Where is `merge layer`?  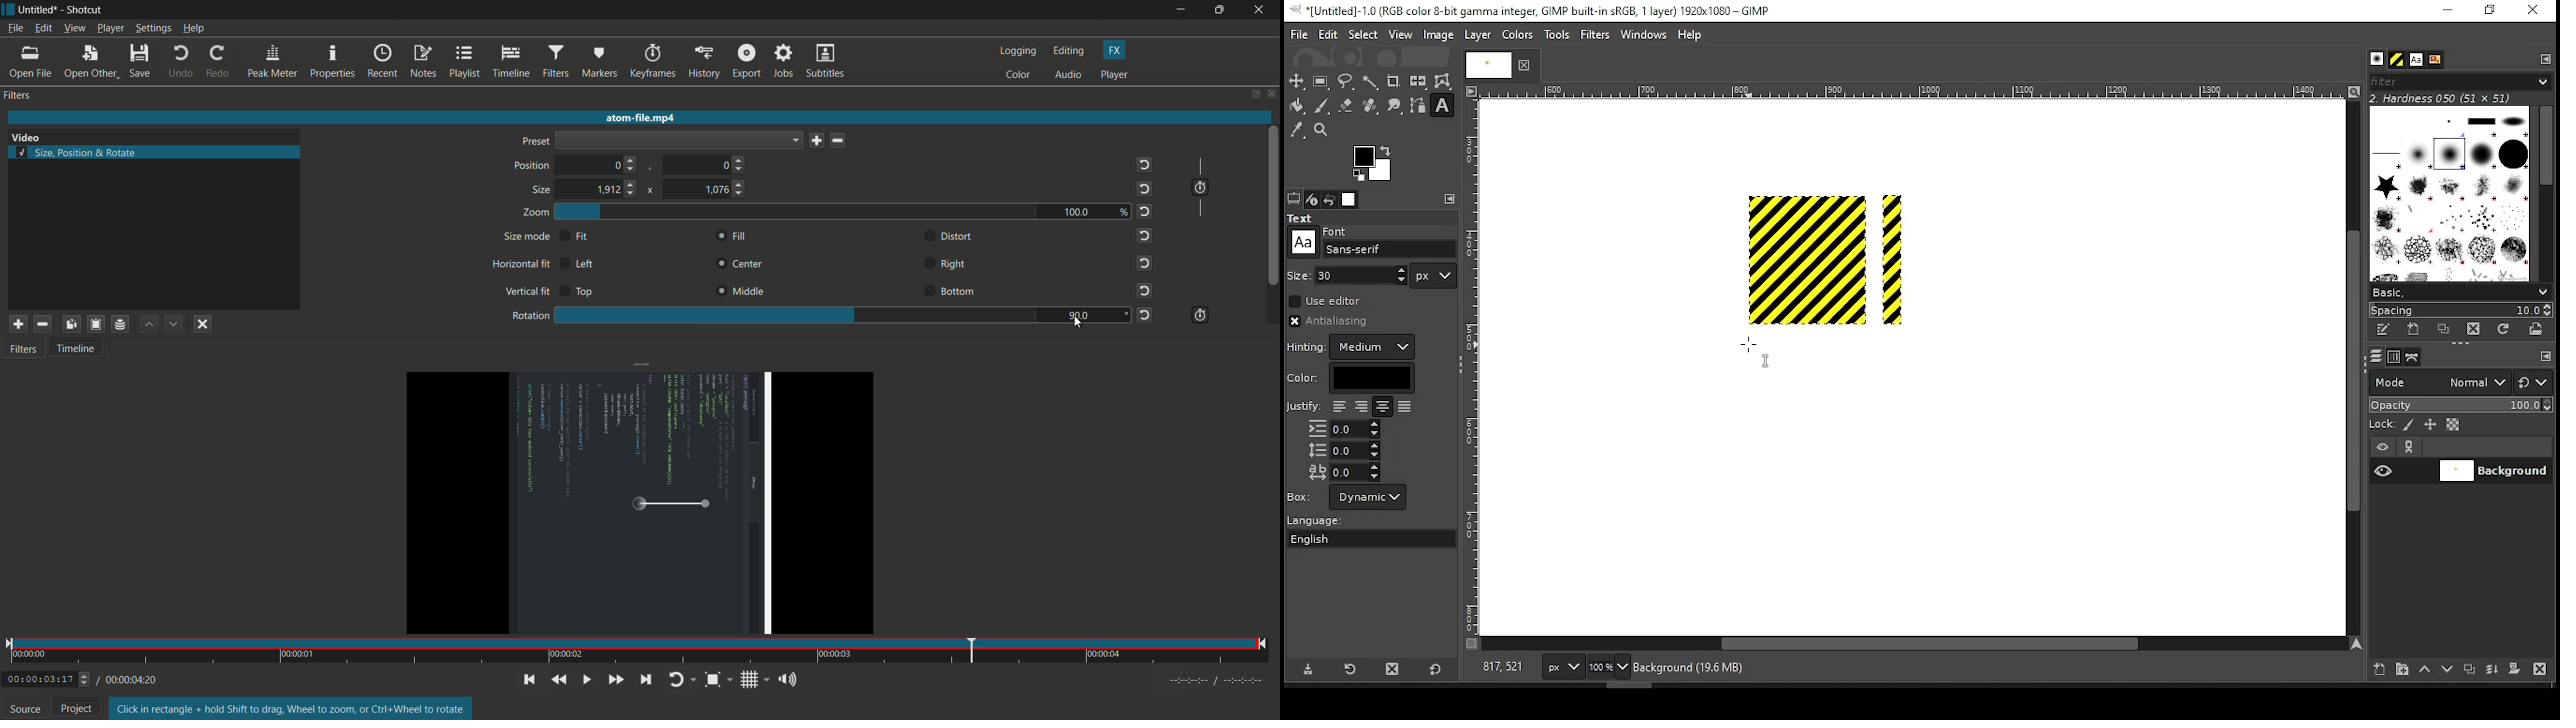
merge layer is located at coordinates (2492, 670).